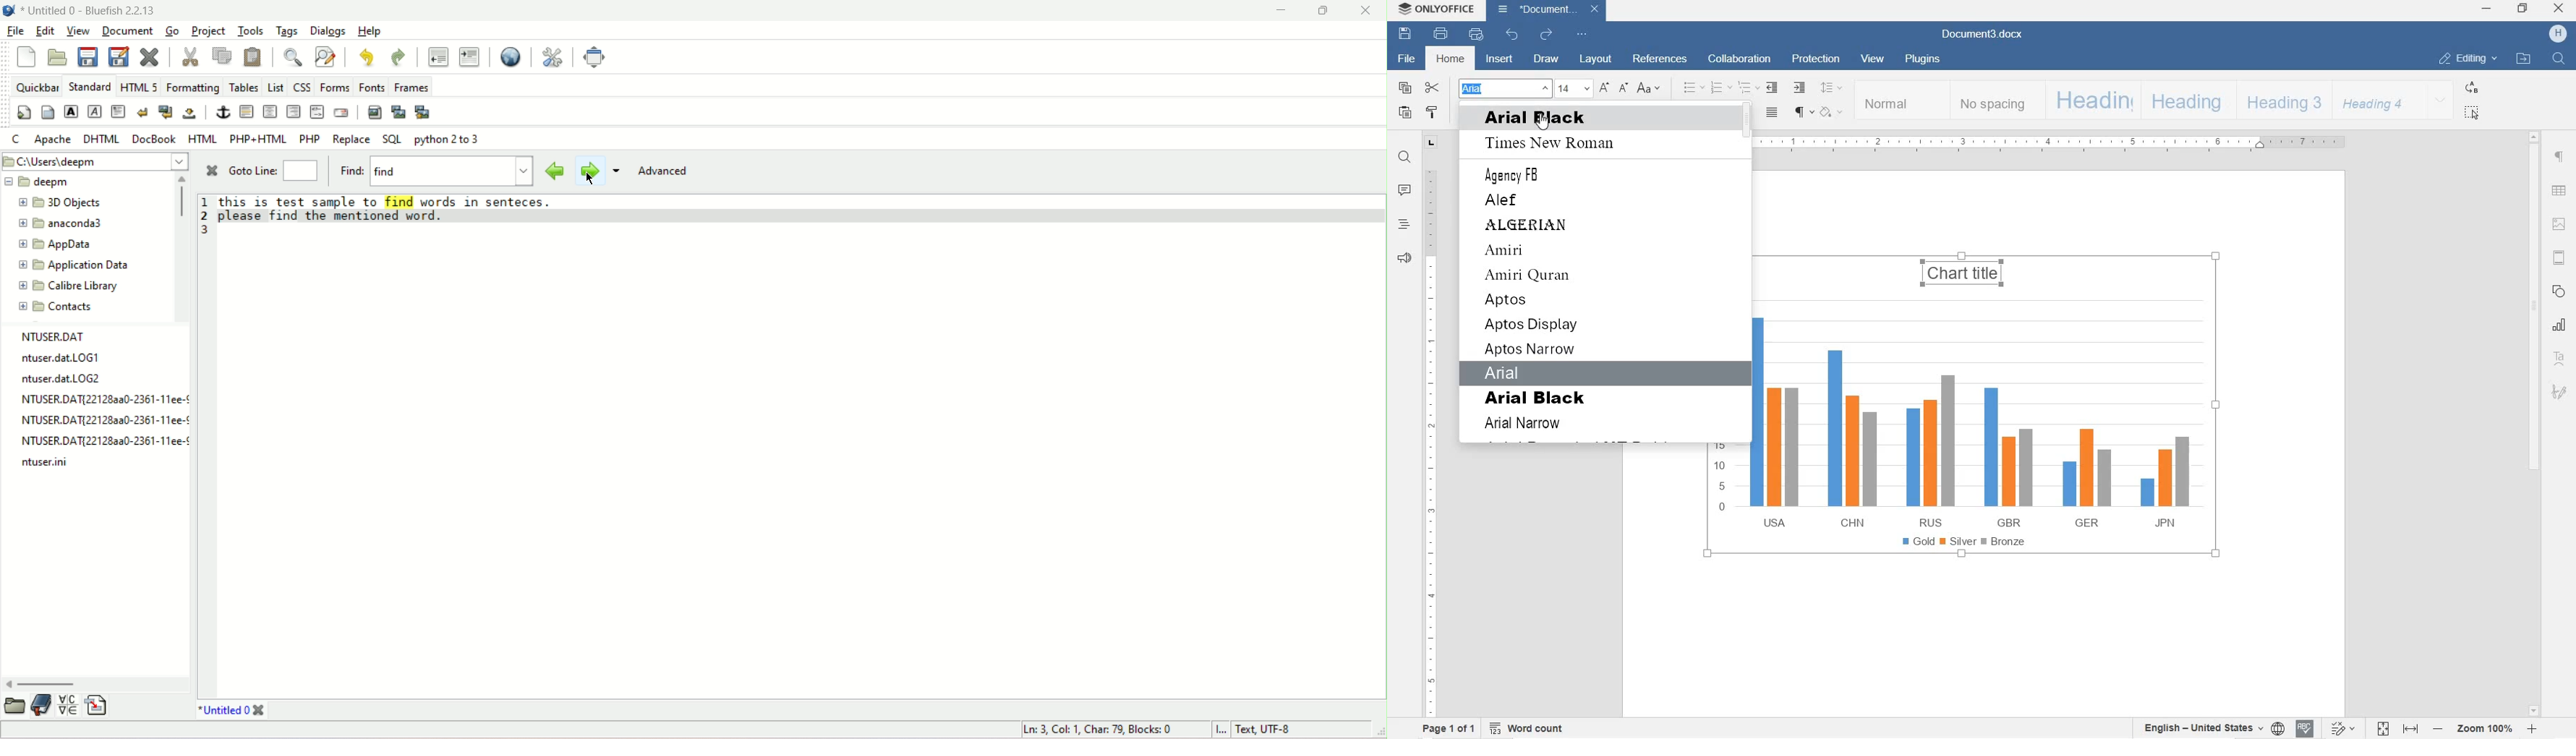 This screenshot has height=756, width=2576. I want to click on view, so click(79, 30).